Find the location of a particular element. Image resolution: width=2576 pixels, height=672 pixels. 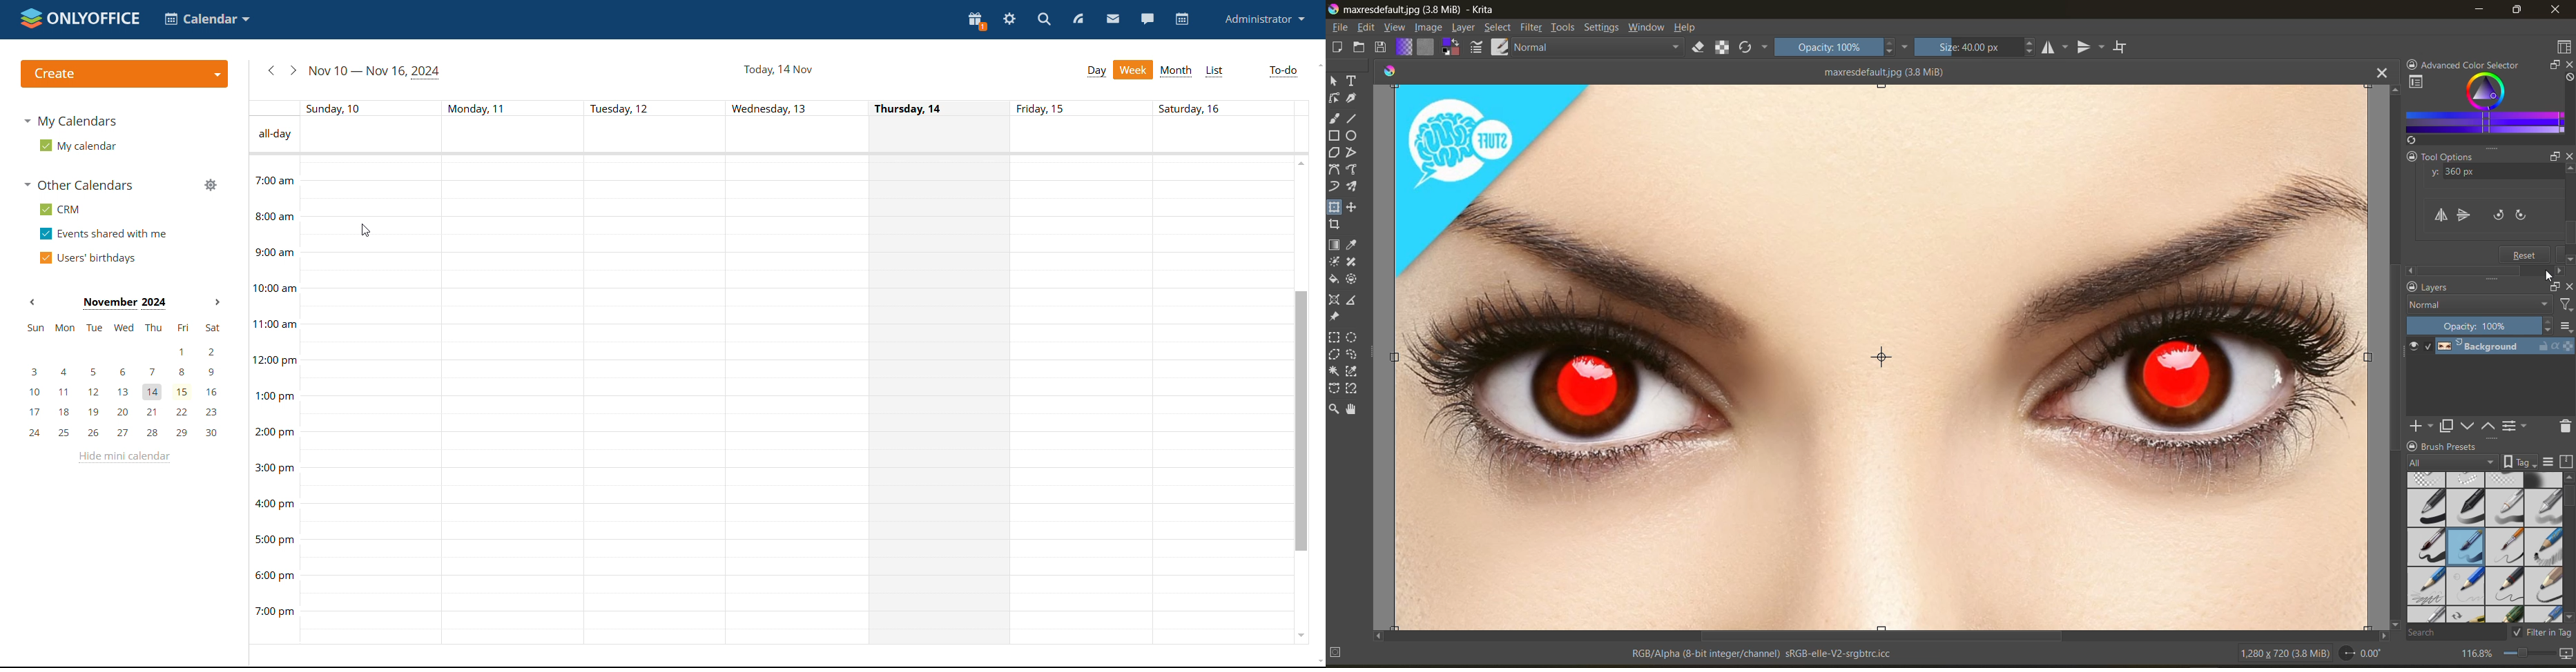

tag is located at coordinates (2451, 461).